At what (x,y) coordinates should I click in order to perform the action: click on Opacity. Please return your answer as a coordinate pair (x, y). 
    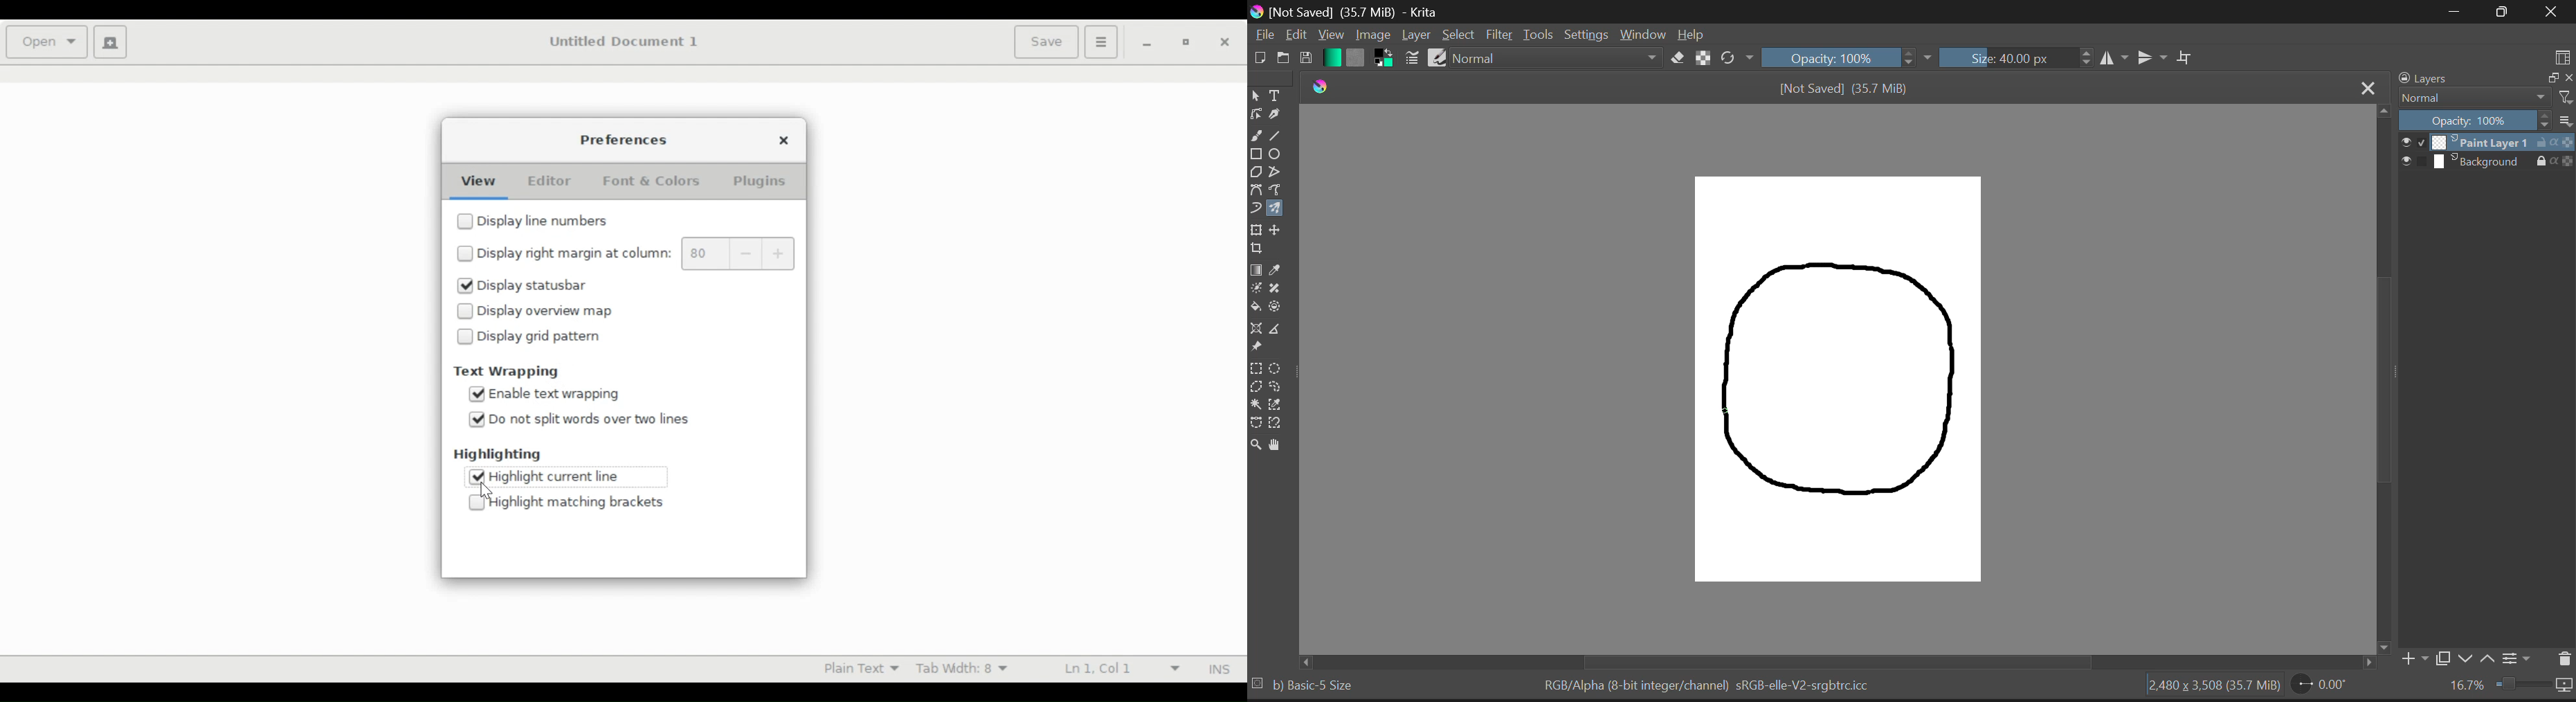
    Looking at the image, I should click on (2475, 121).